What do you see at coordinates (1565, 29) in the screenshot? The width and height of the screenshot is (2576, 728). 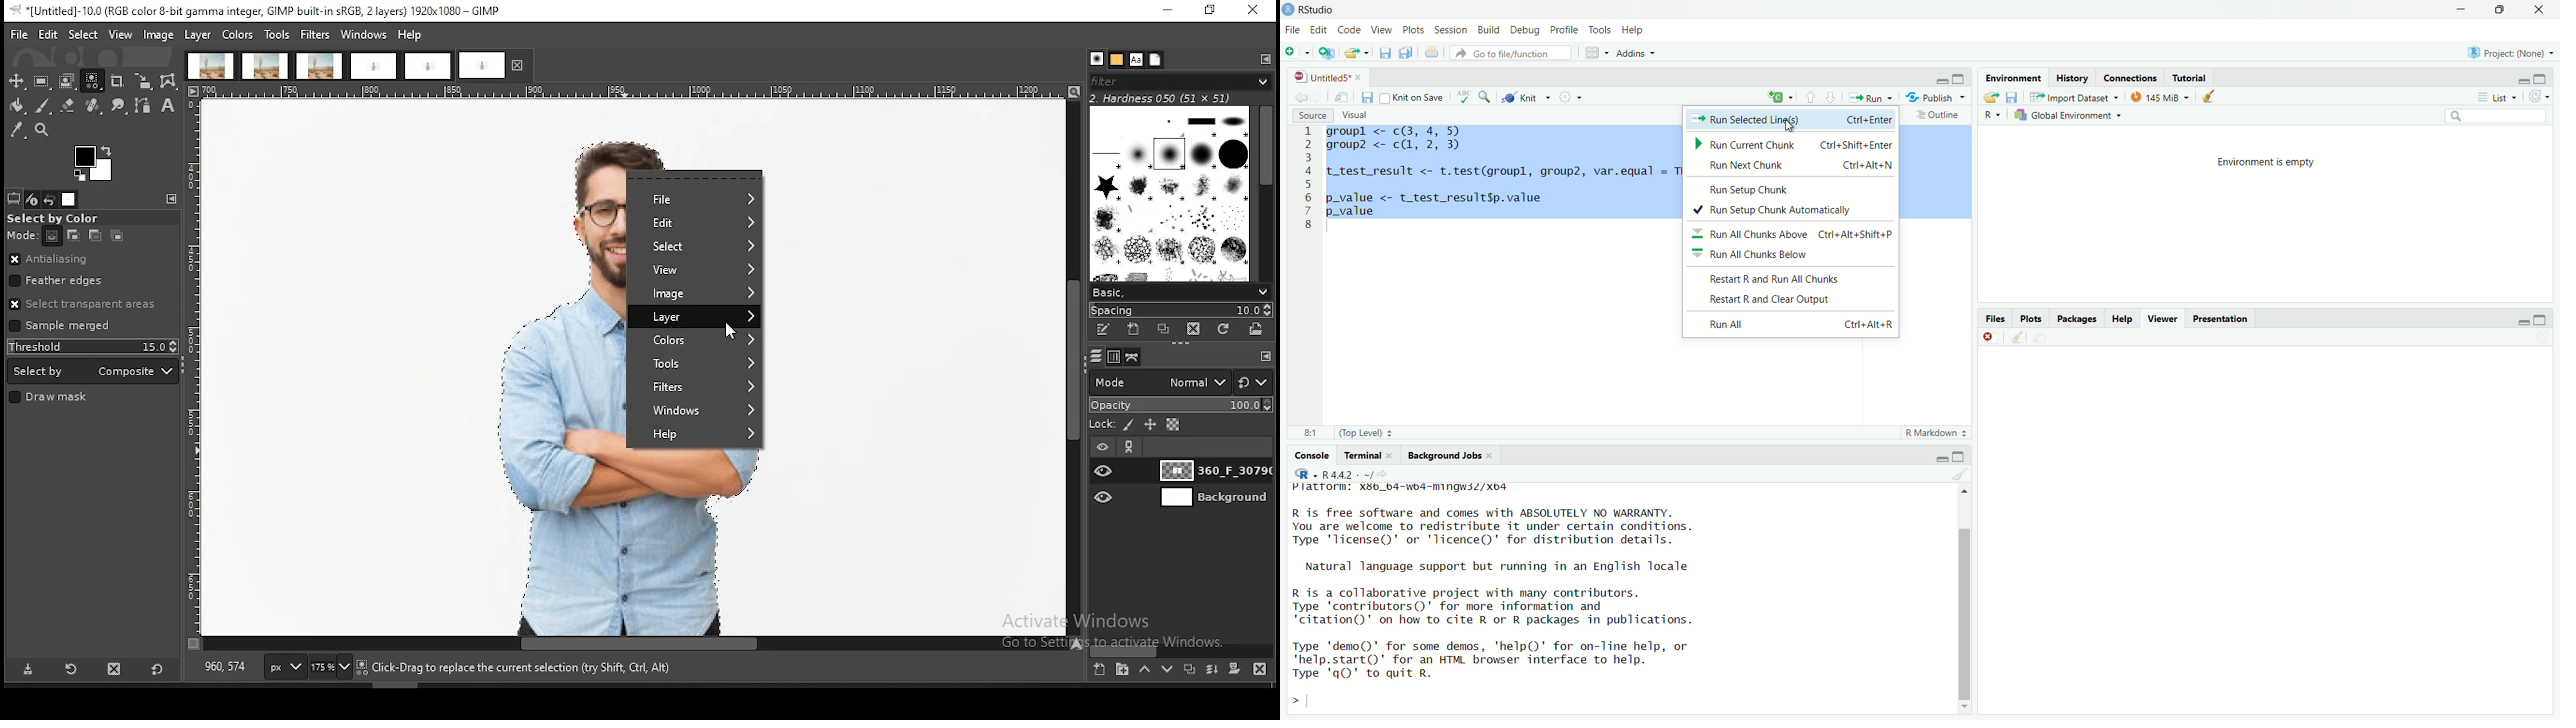 I see `Profile` at bounding box center [1565, 29].